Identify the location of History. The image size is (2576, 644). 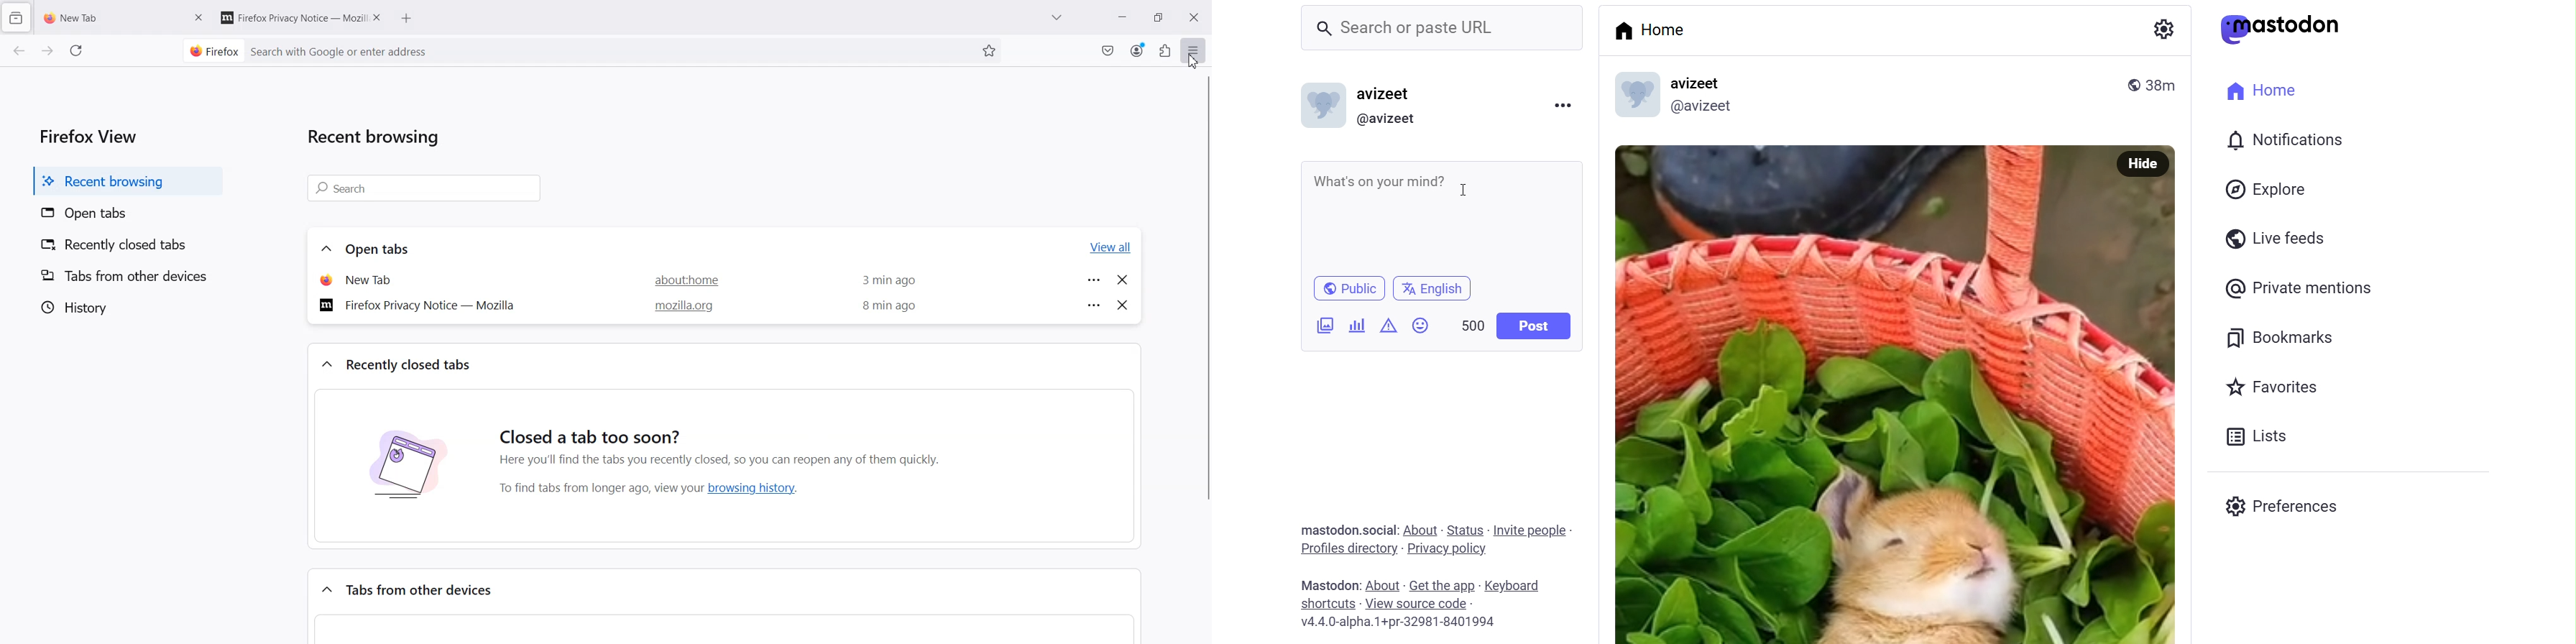
(124, 307).